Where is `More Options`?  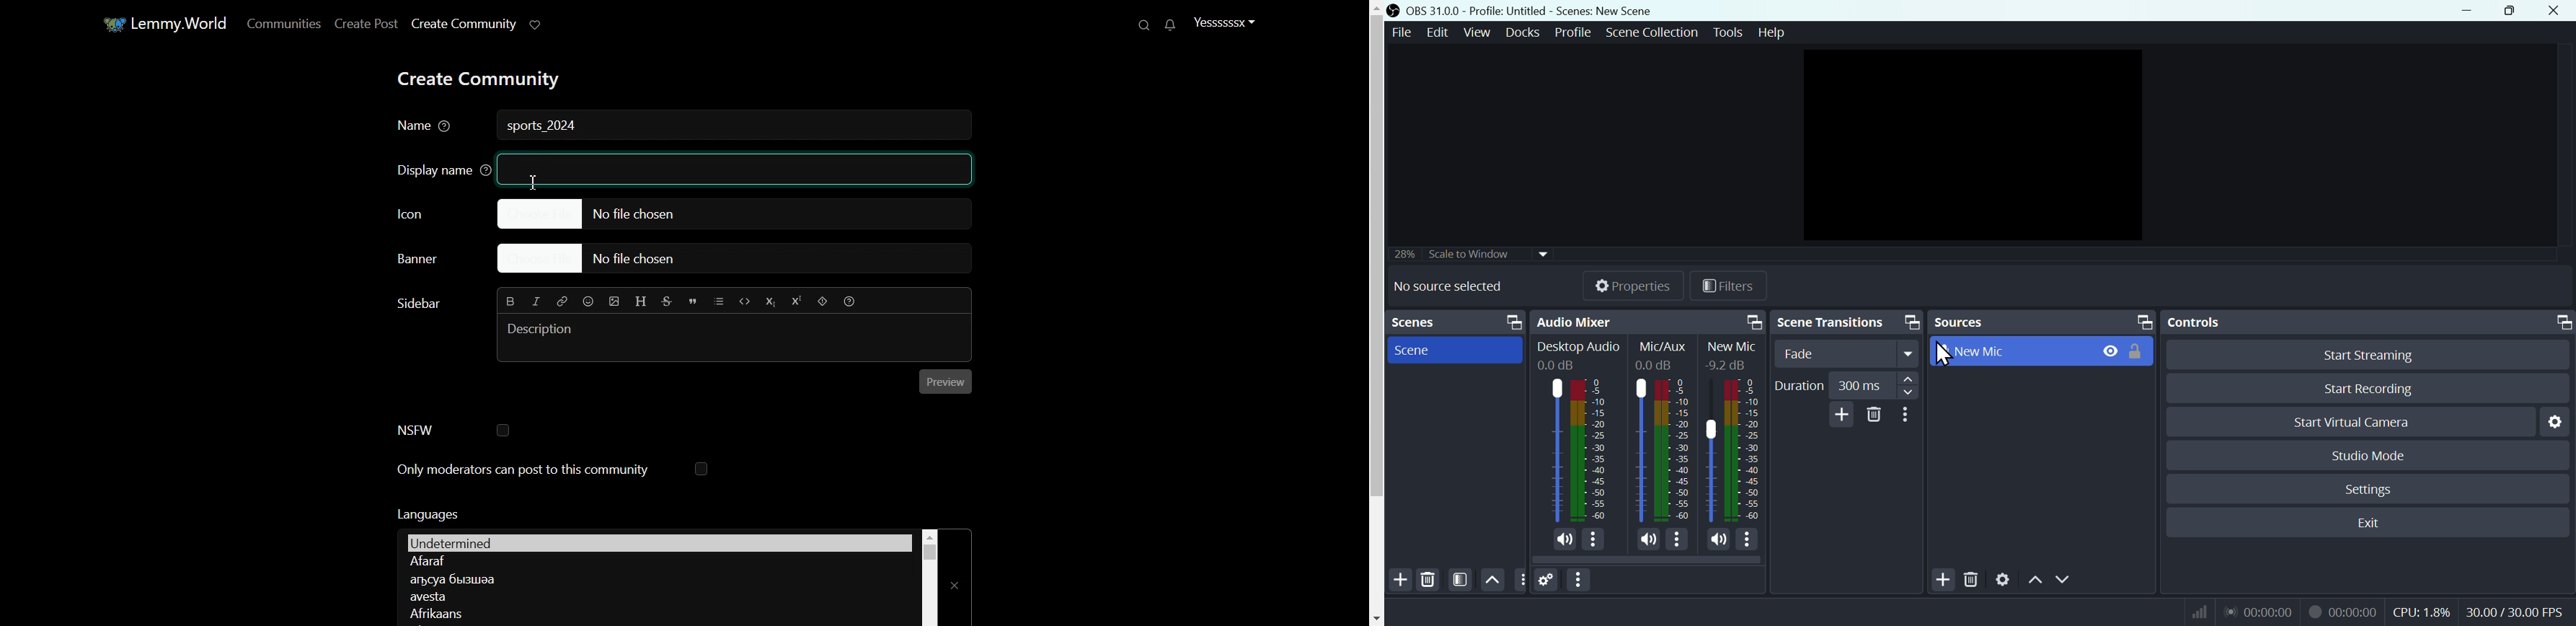 More Options is located at coordinates (1750, 540).